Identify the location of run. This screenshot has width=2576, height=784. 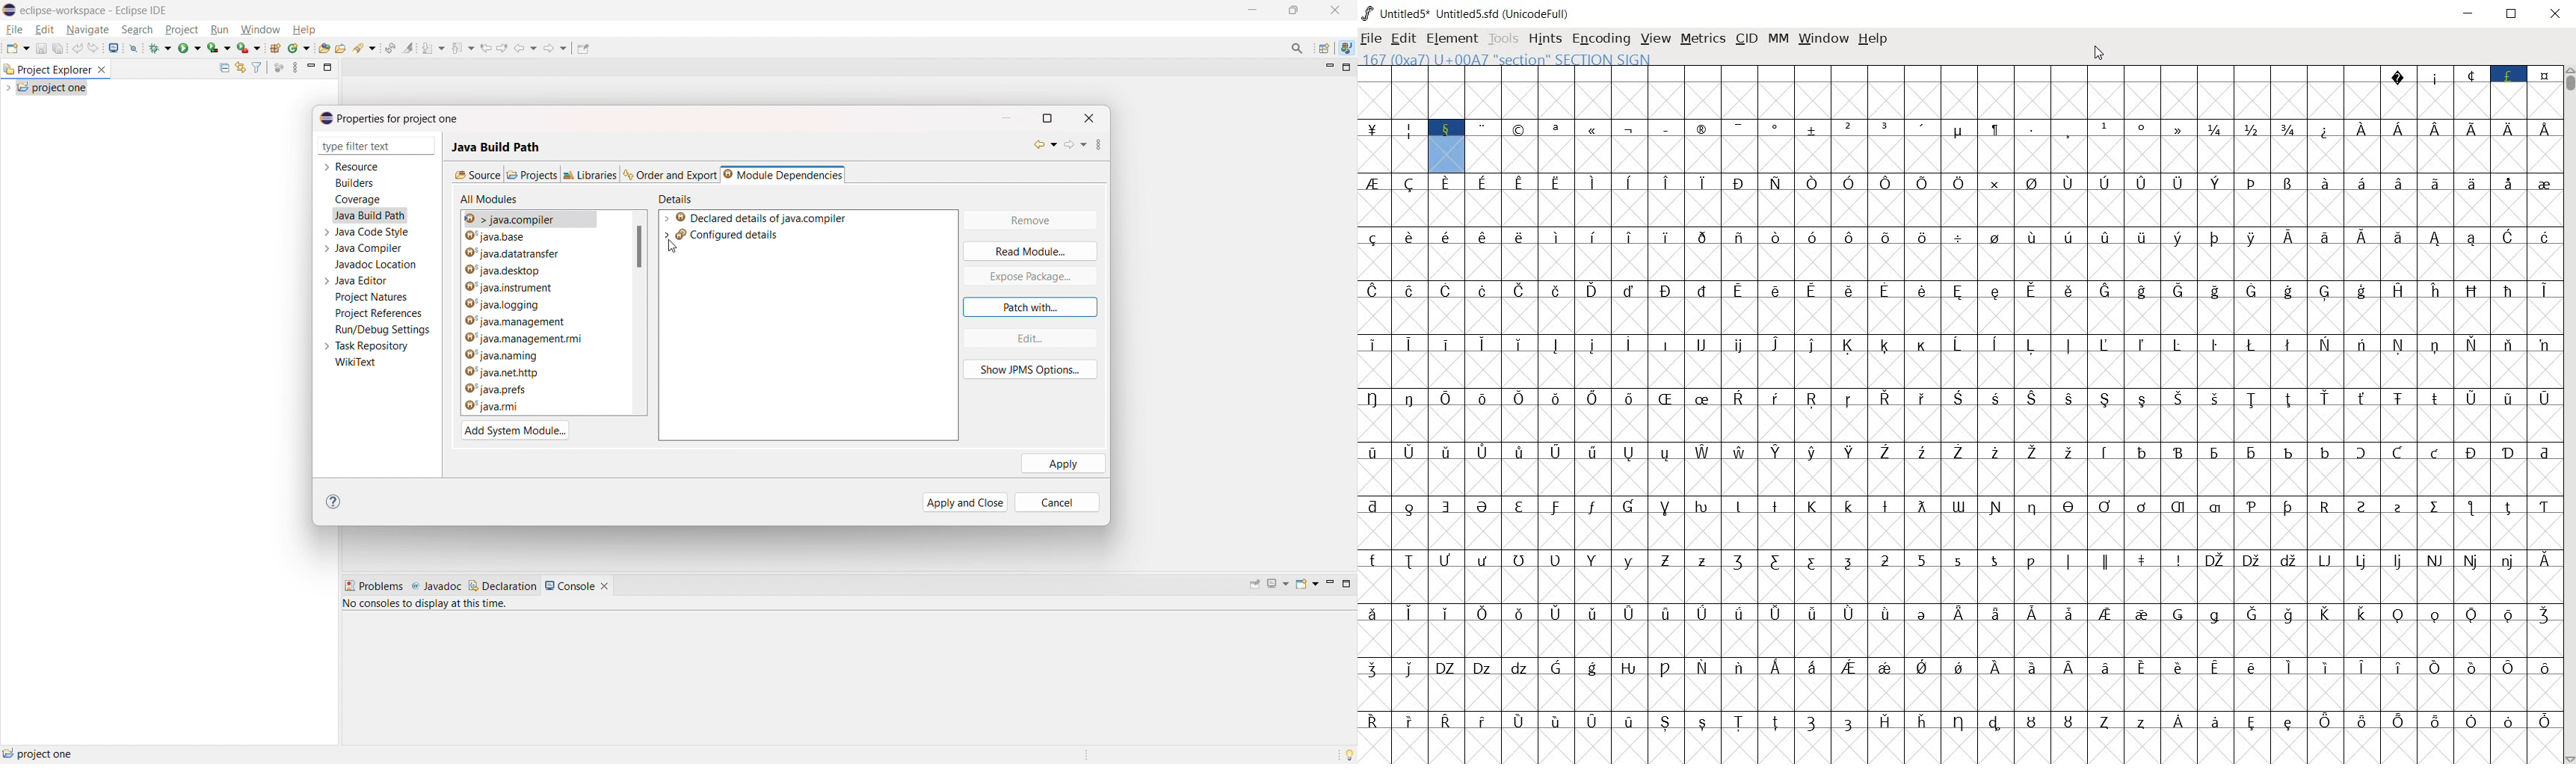
(190, 47).